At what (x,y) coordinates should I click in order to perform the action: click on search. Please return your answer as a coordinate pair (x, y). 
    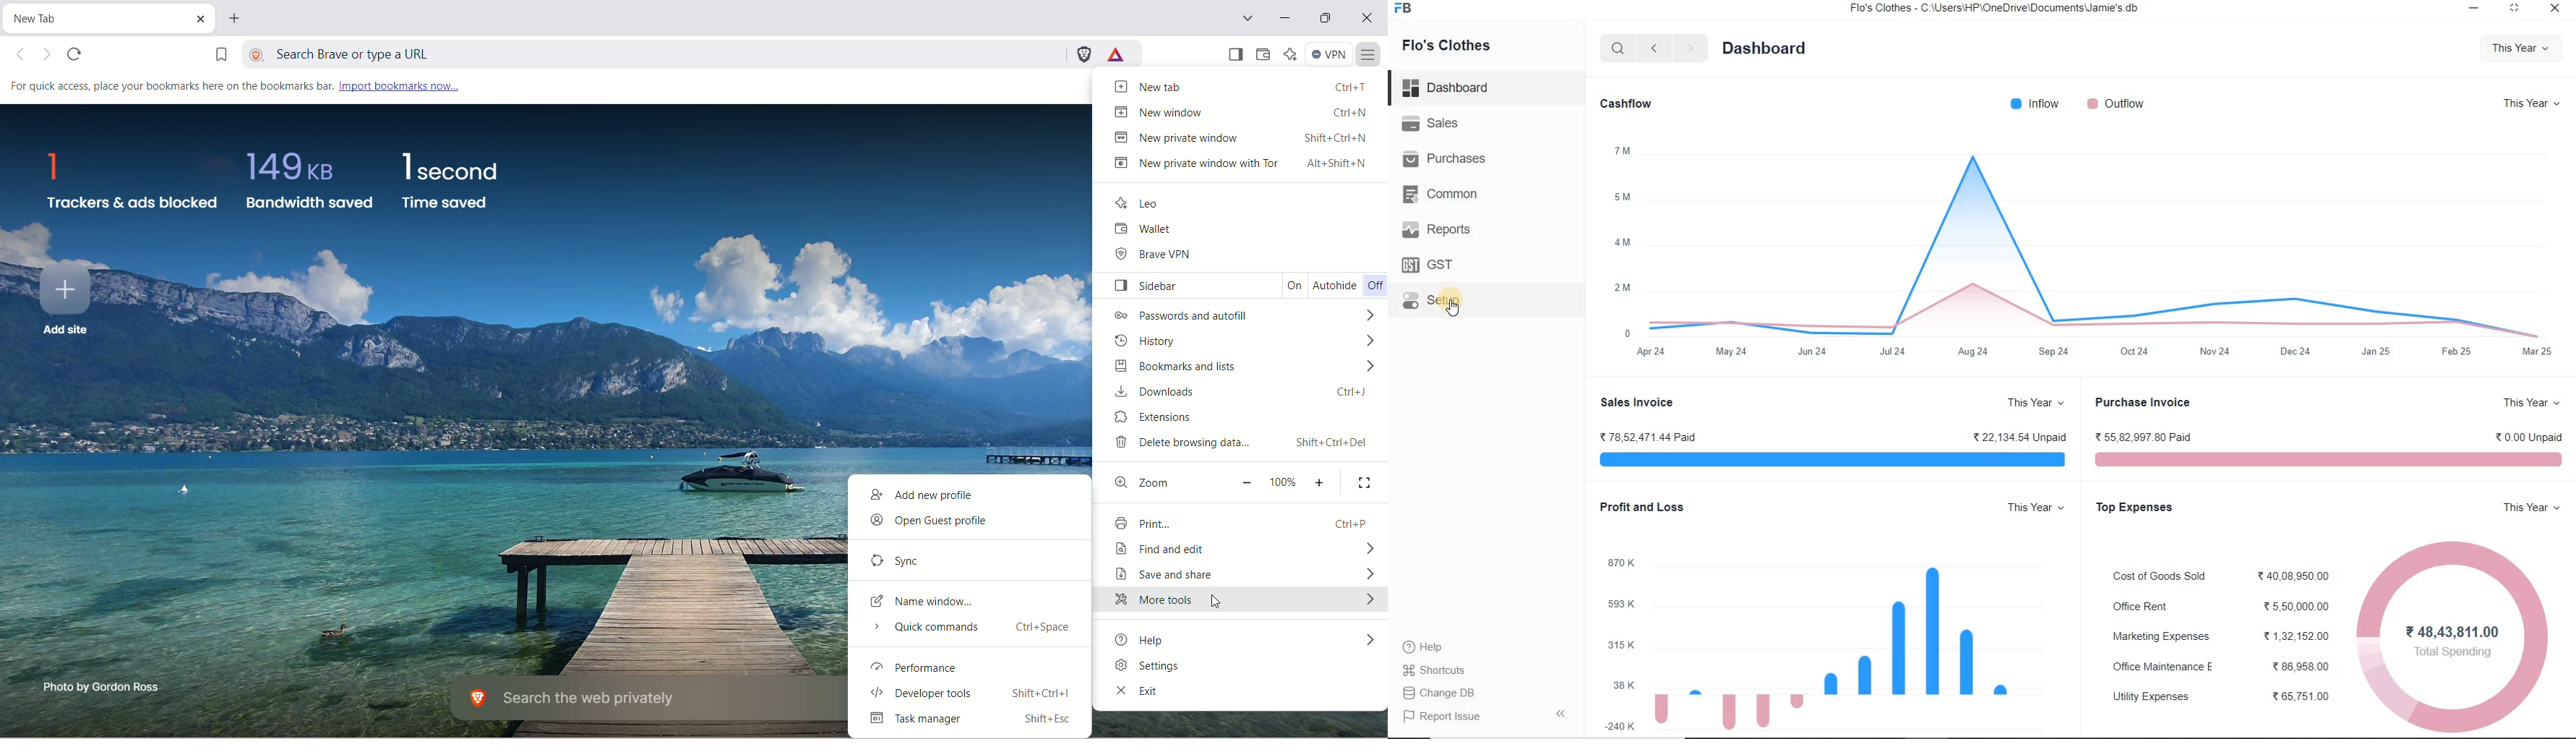
    Looking at the image, I should click on (1618, 49).